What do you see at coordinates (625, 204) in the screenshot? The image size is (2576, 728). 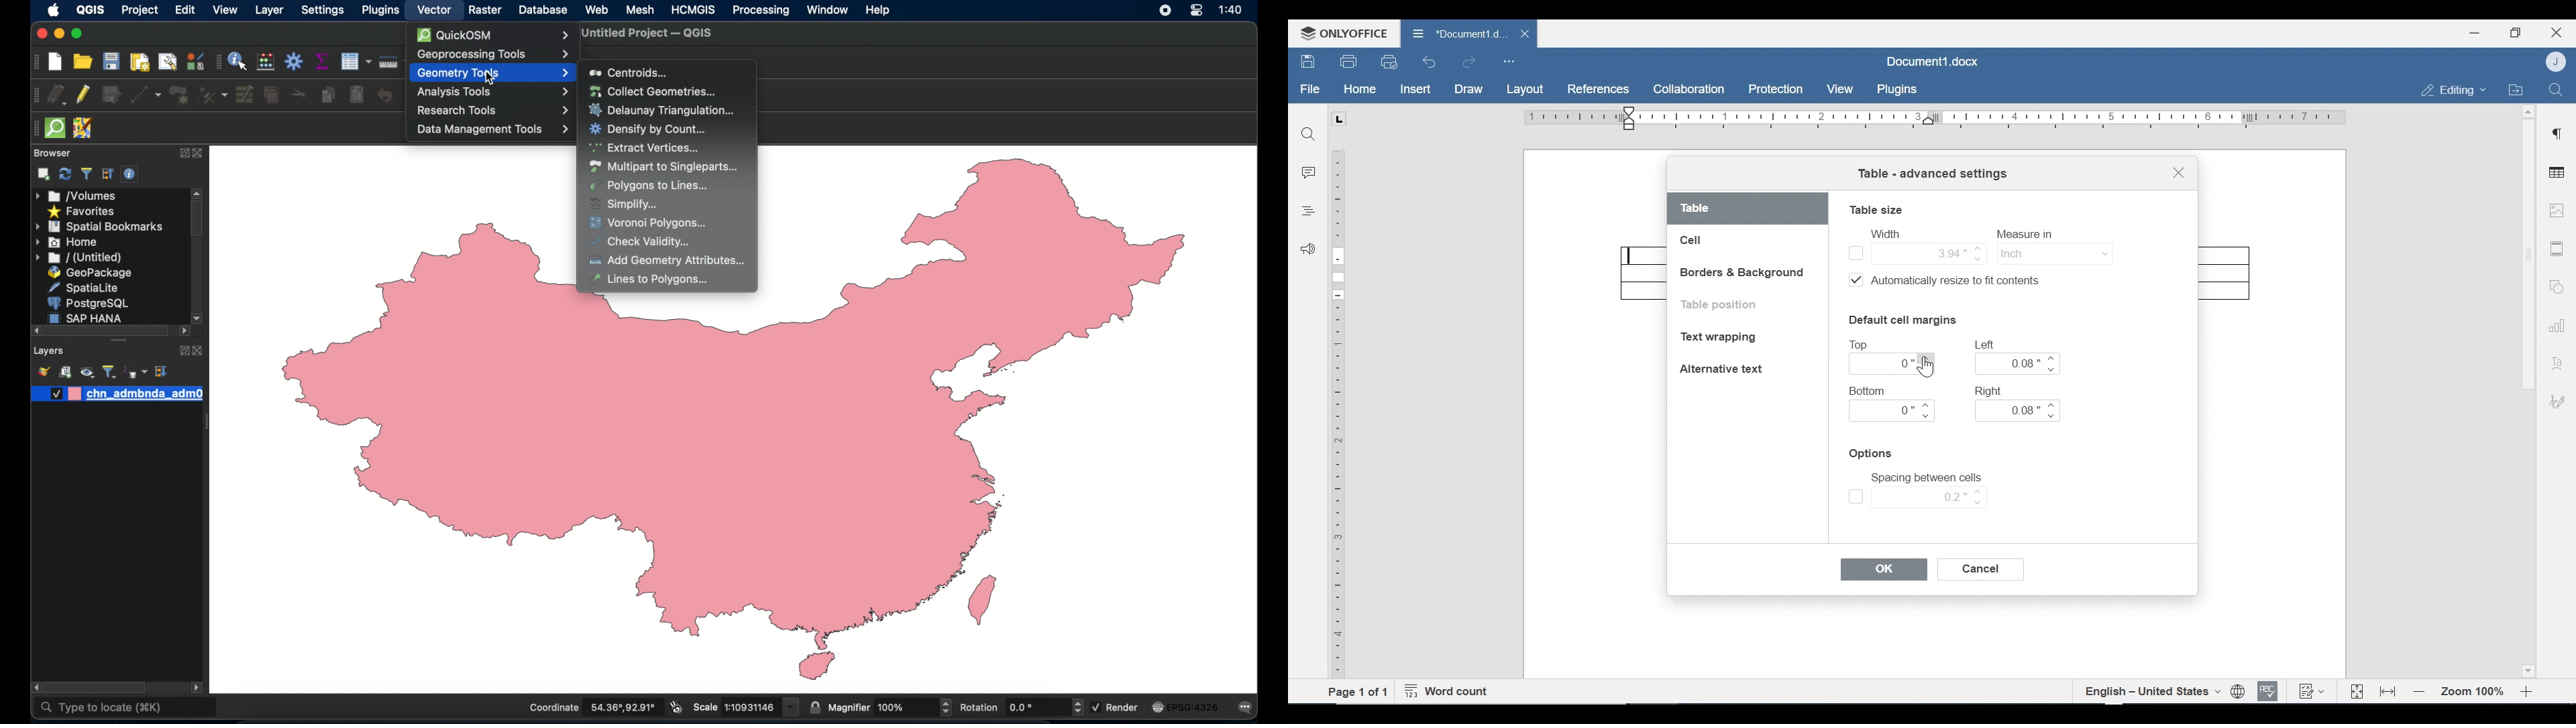 I see `simplify` at bounding box center [625, 204].